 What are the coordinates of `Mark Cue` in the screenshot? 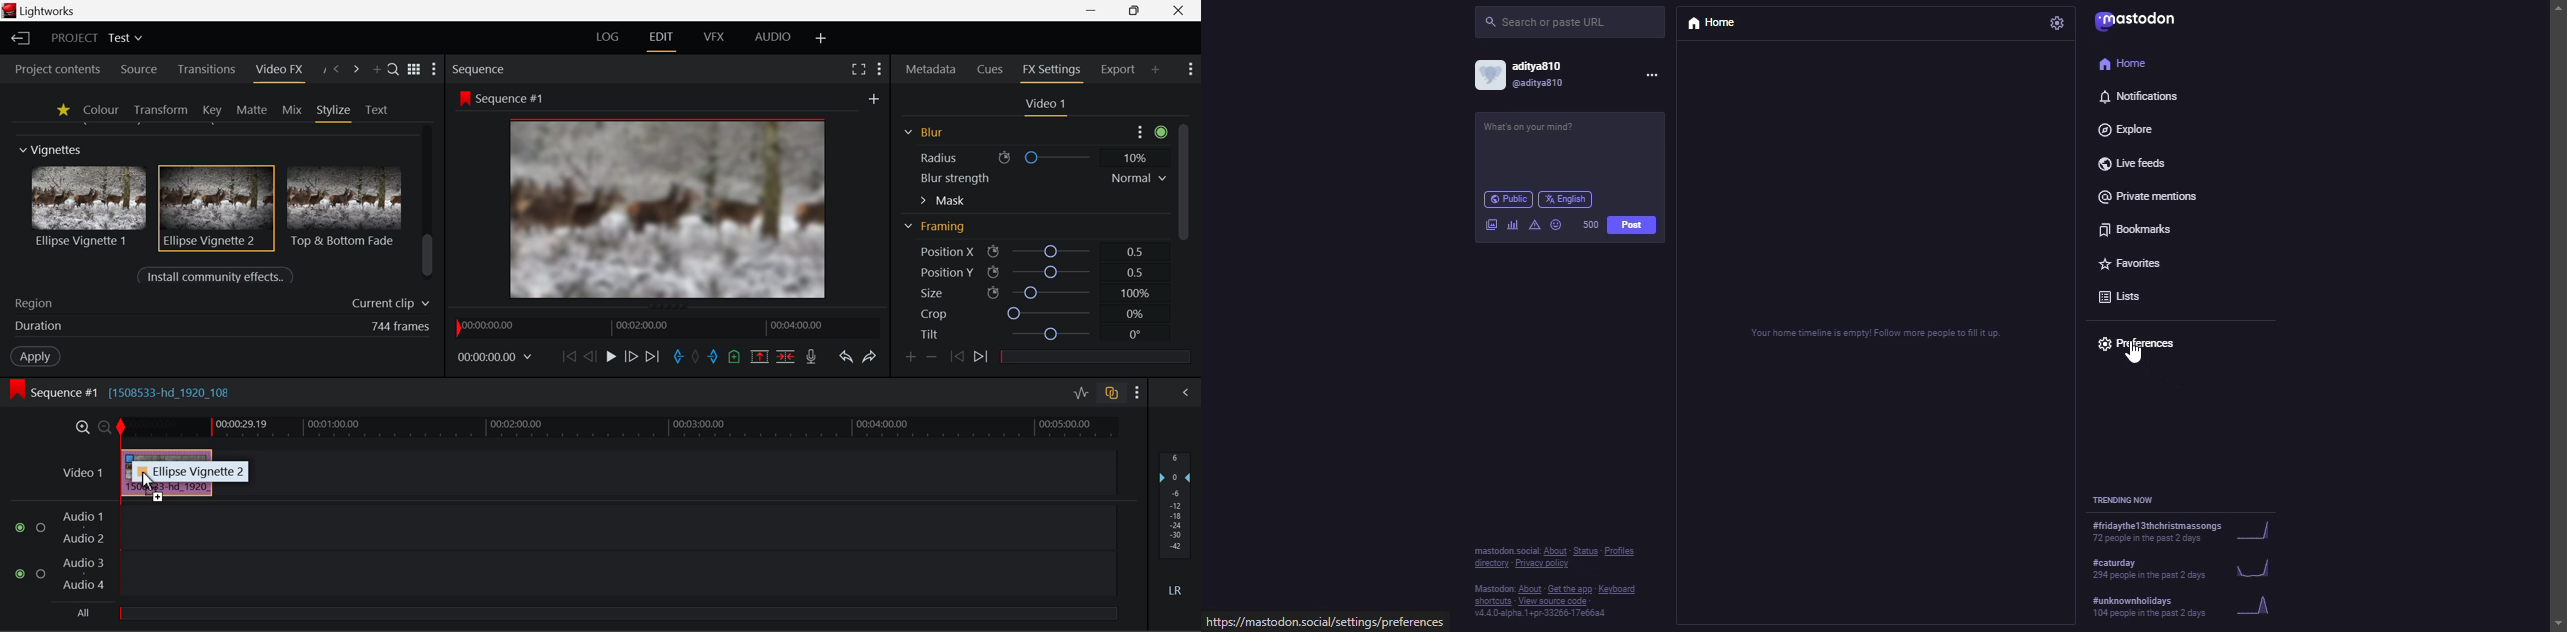 It's located at (735, 356).